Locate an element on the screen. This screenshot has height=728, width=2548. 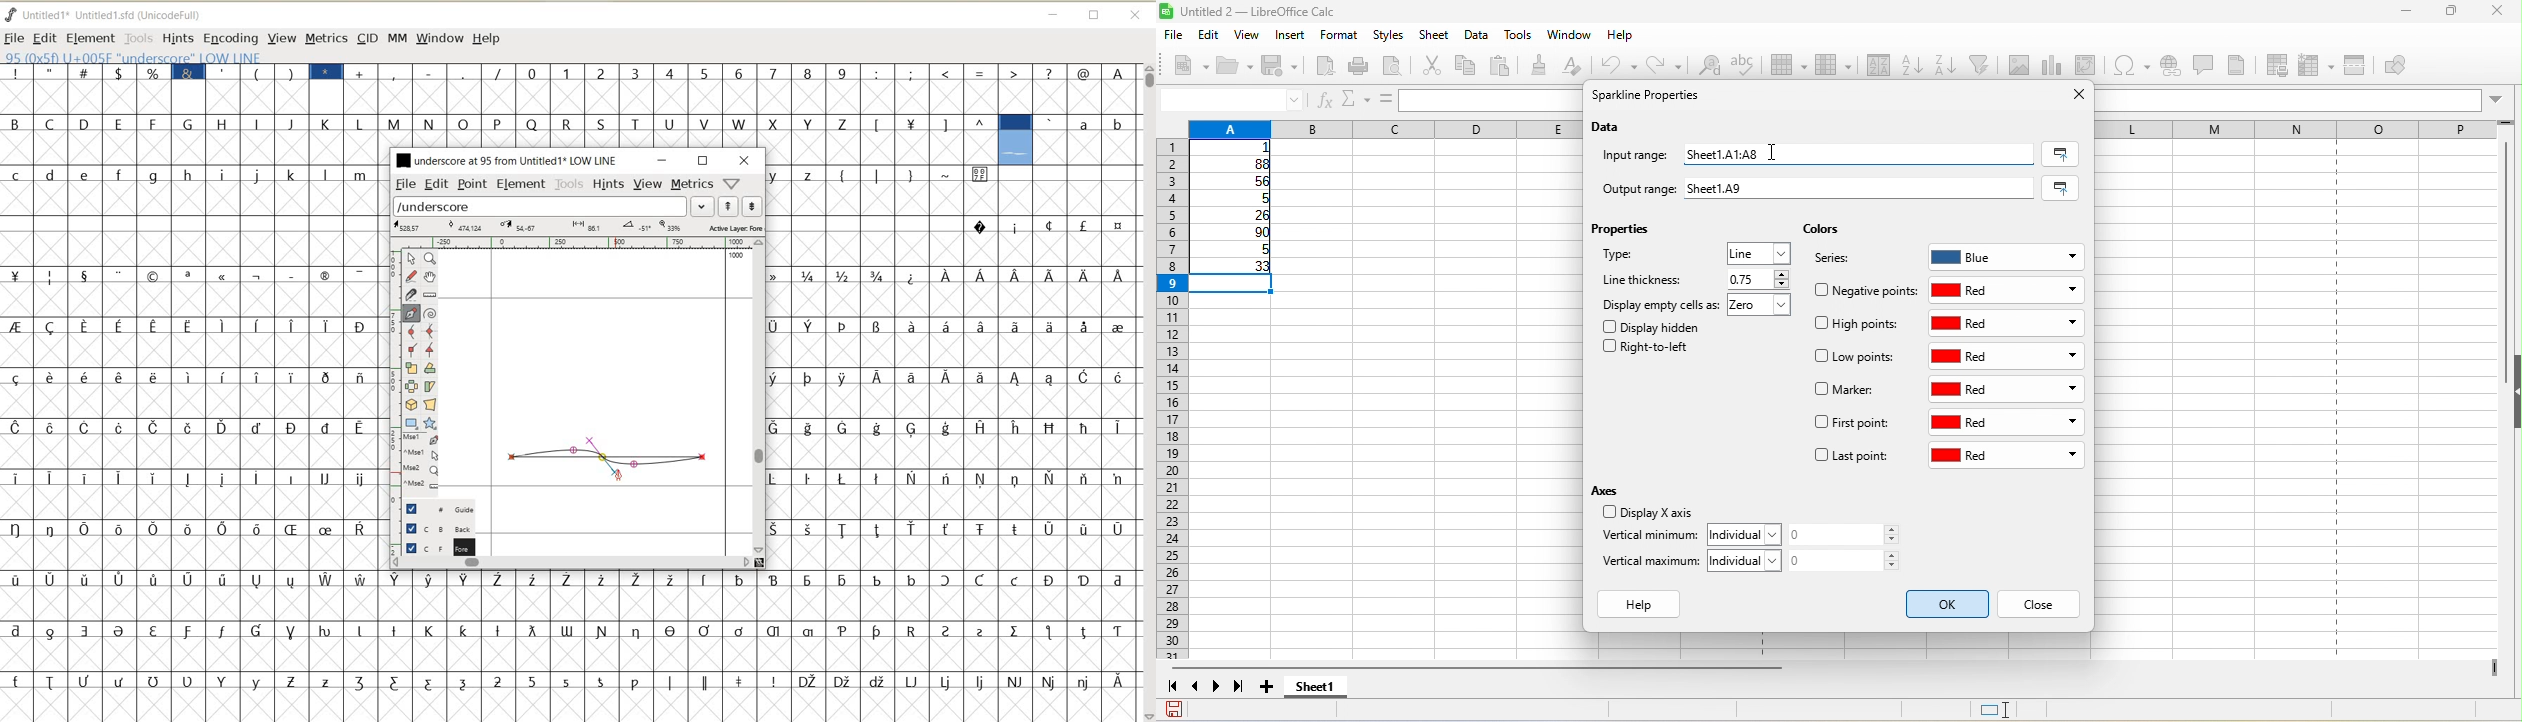
close is located at coordinates (2073, 95).